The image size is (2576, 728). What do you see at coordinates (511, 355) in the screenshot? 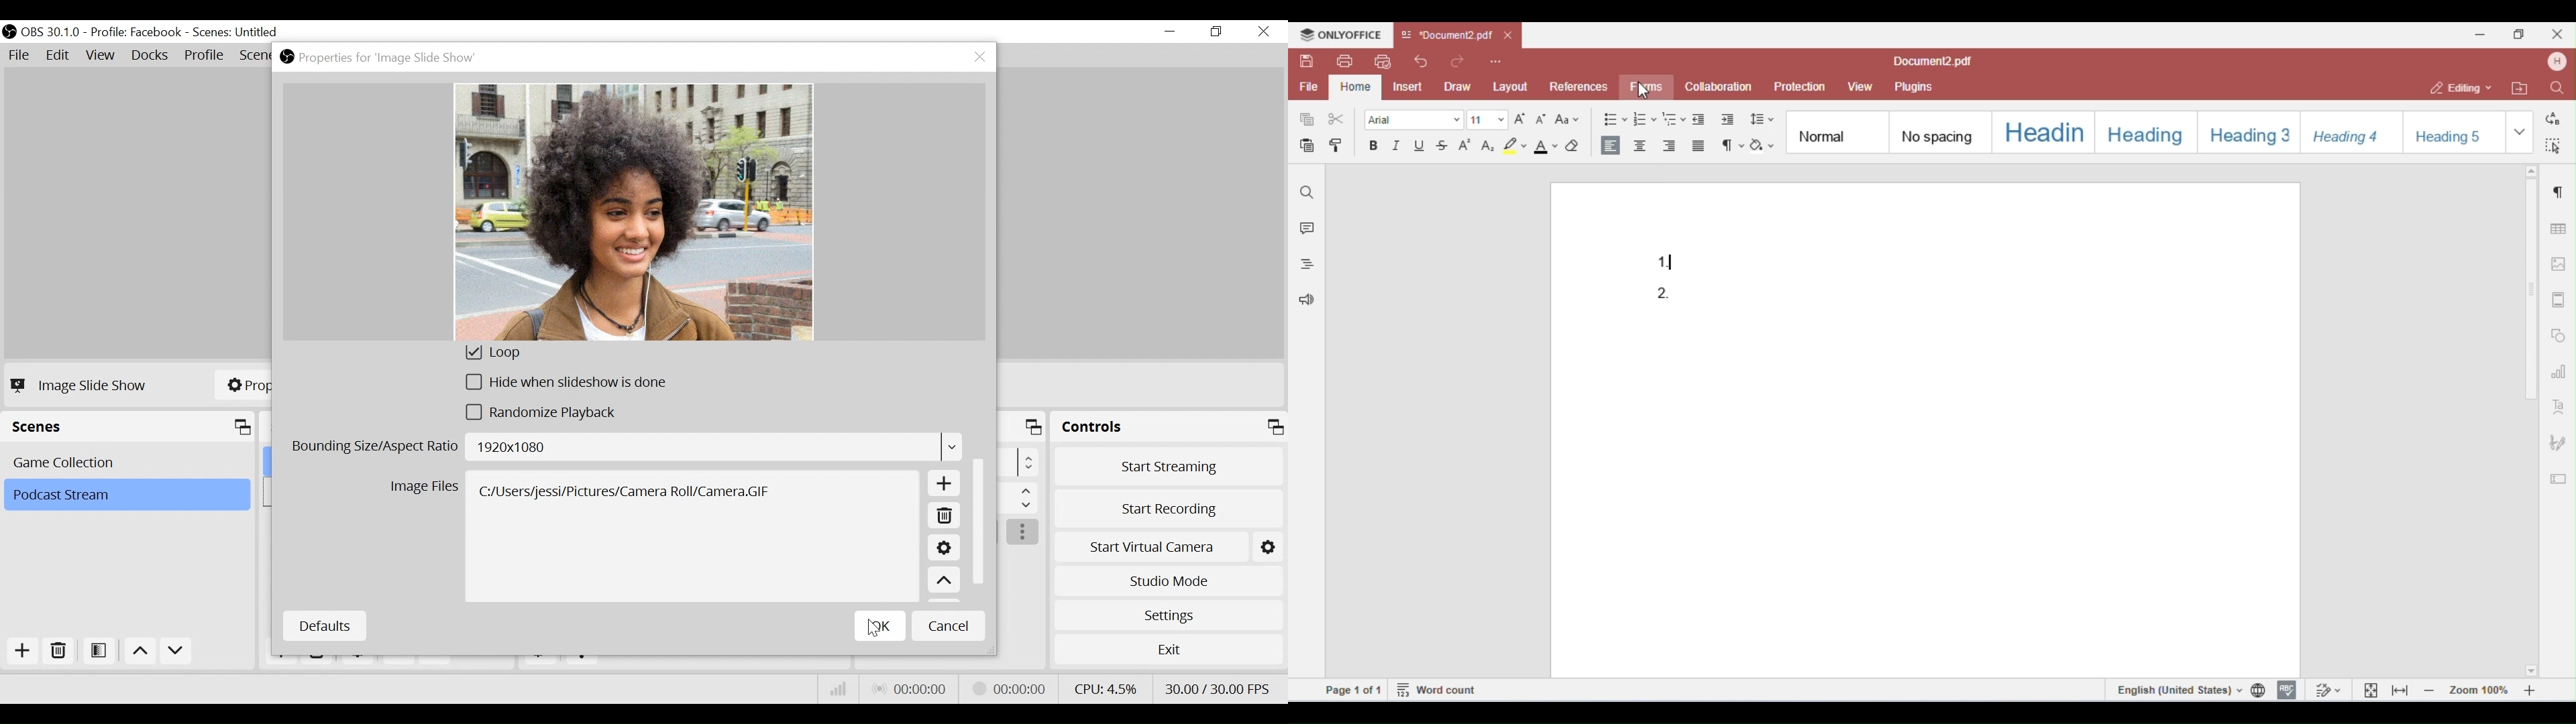
I see `(un)select loop` at bounding box center [511, 355].